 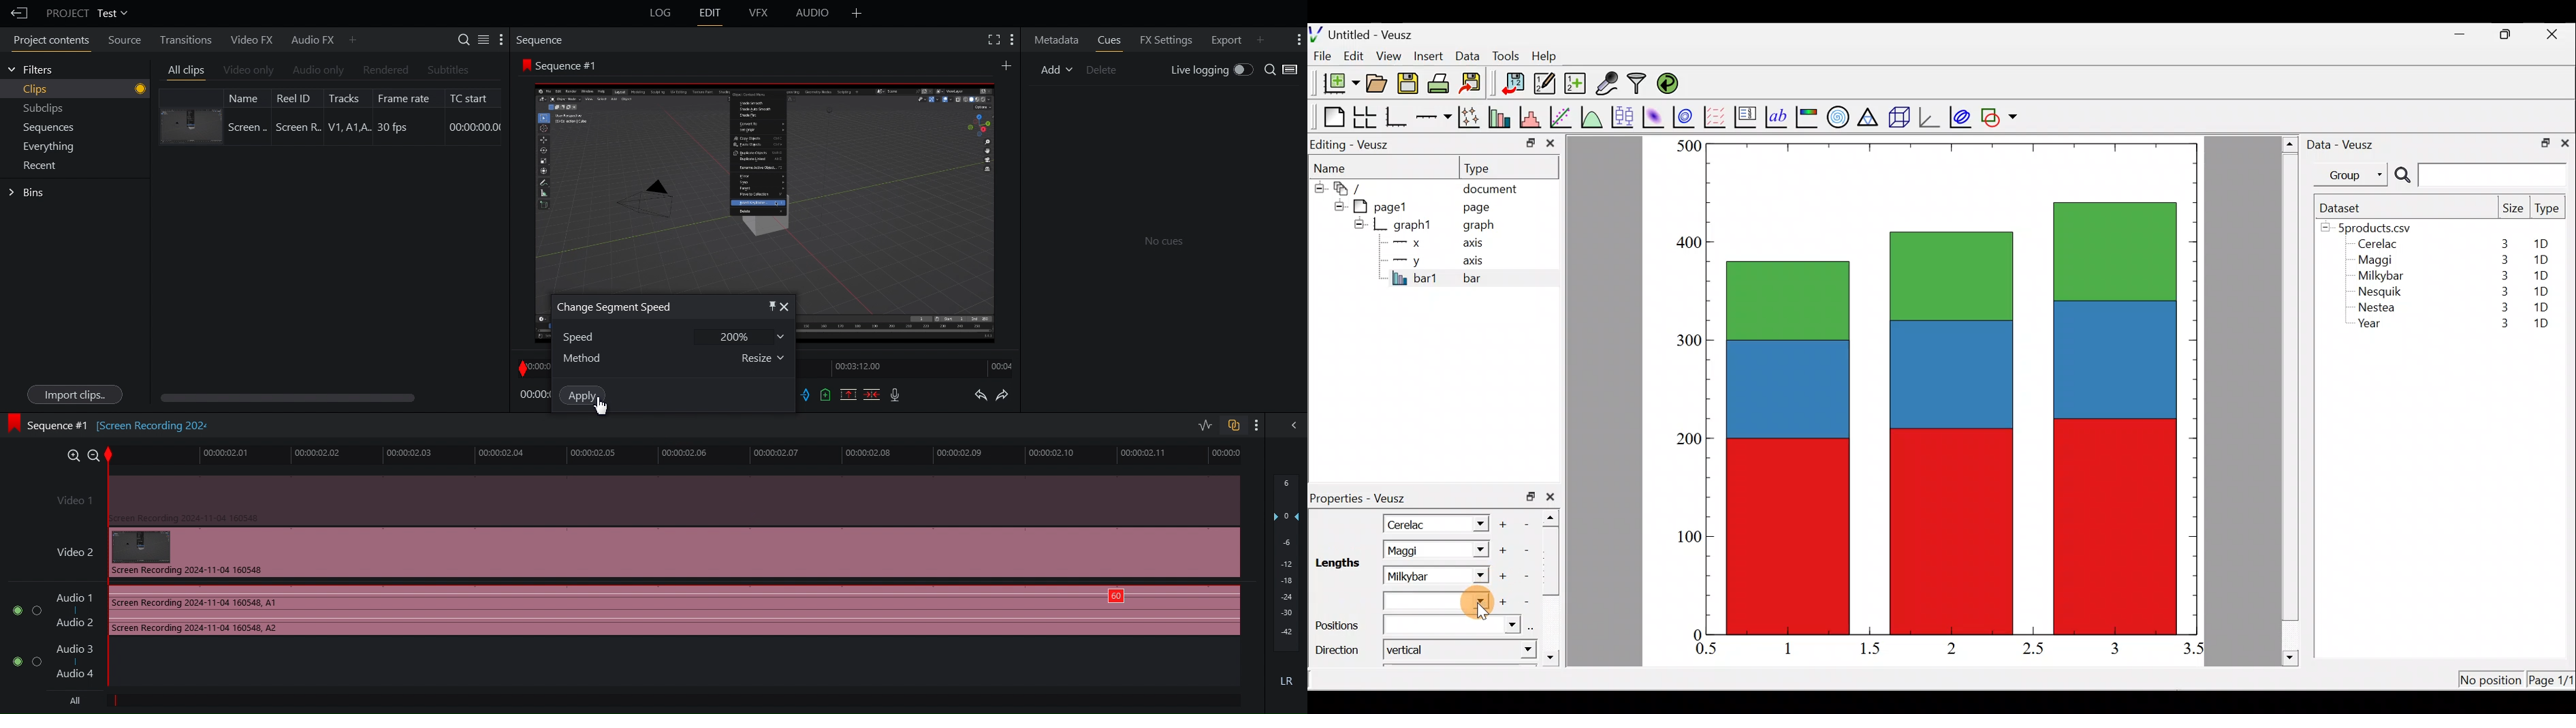 I want to click on Timestamp, so click(x=534, y=395).